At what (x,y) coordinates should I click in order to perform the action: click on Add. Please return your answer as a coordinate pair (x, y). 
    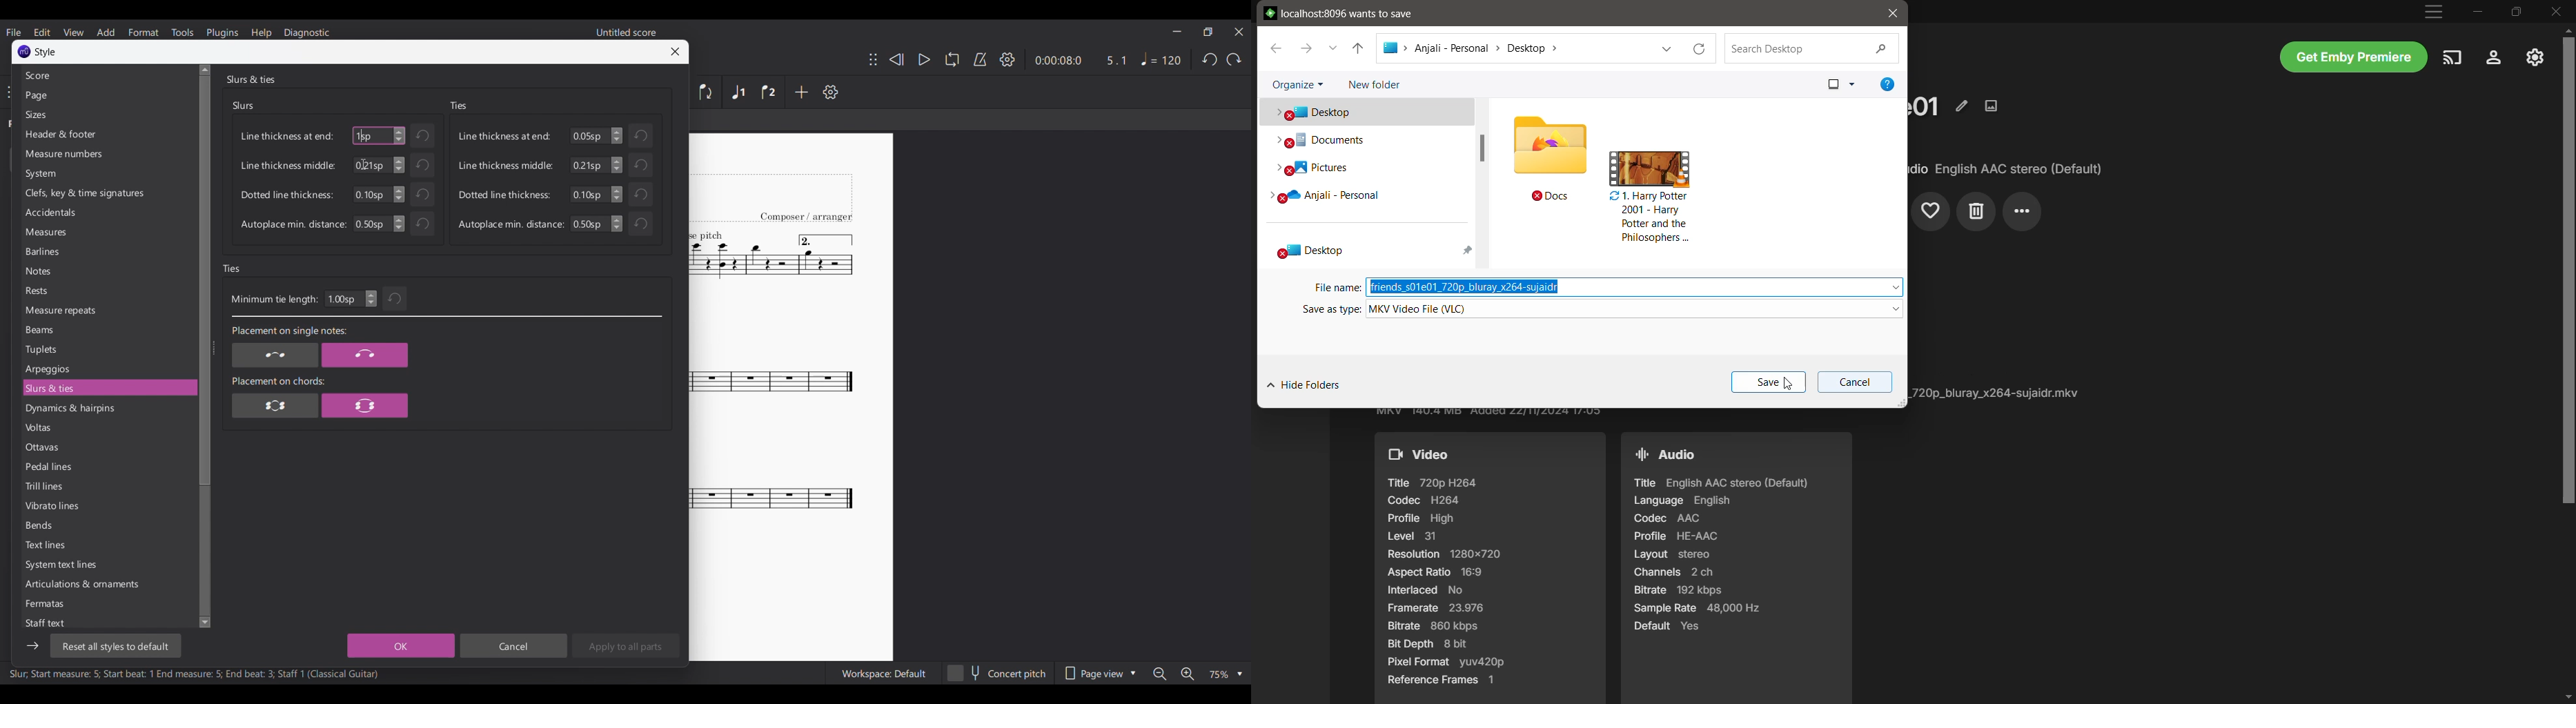
    Looking at the image, I should click on (802, 92).